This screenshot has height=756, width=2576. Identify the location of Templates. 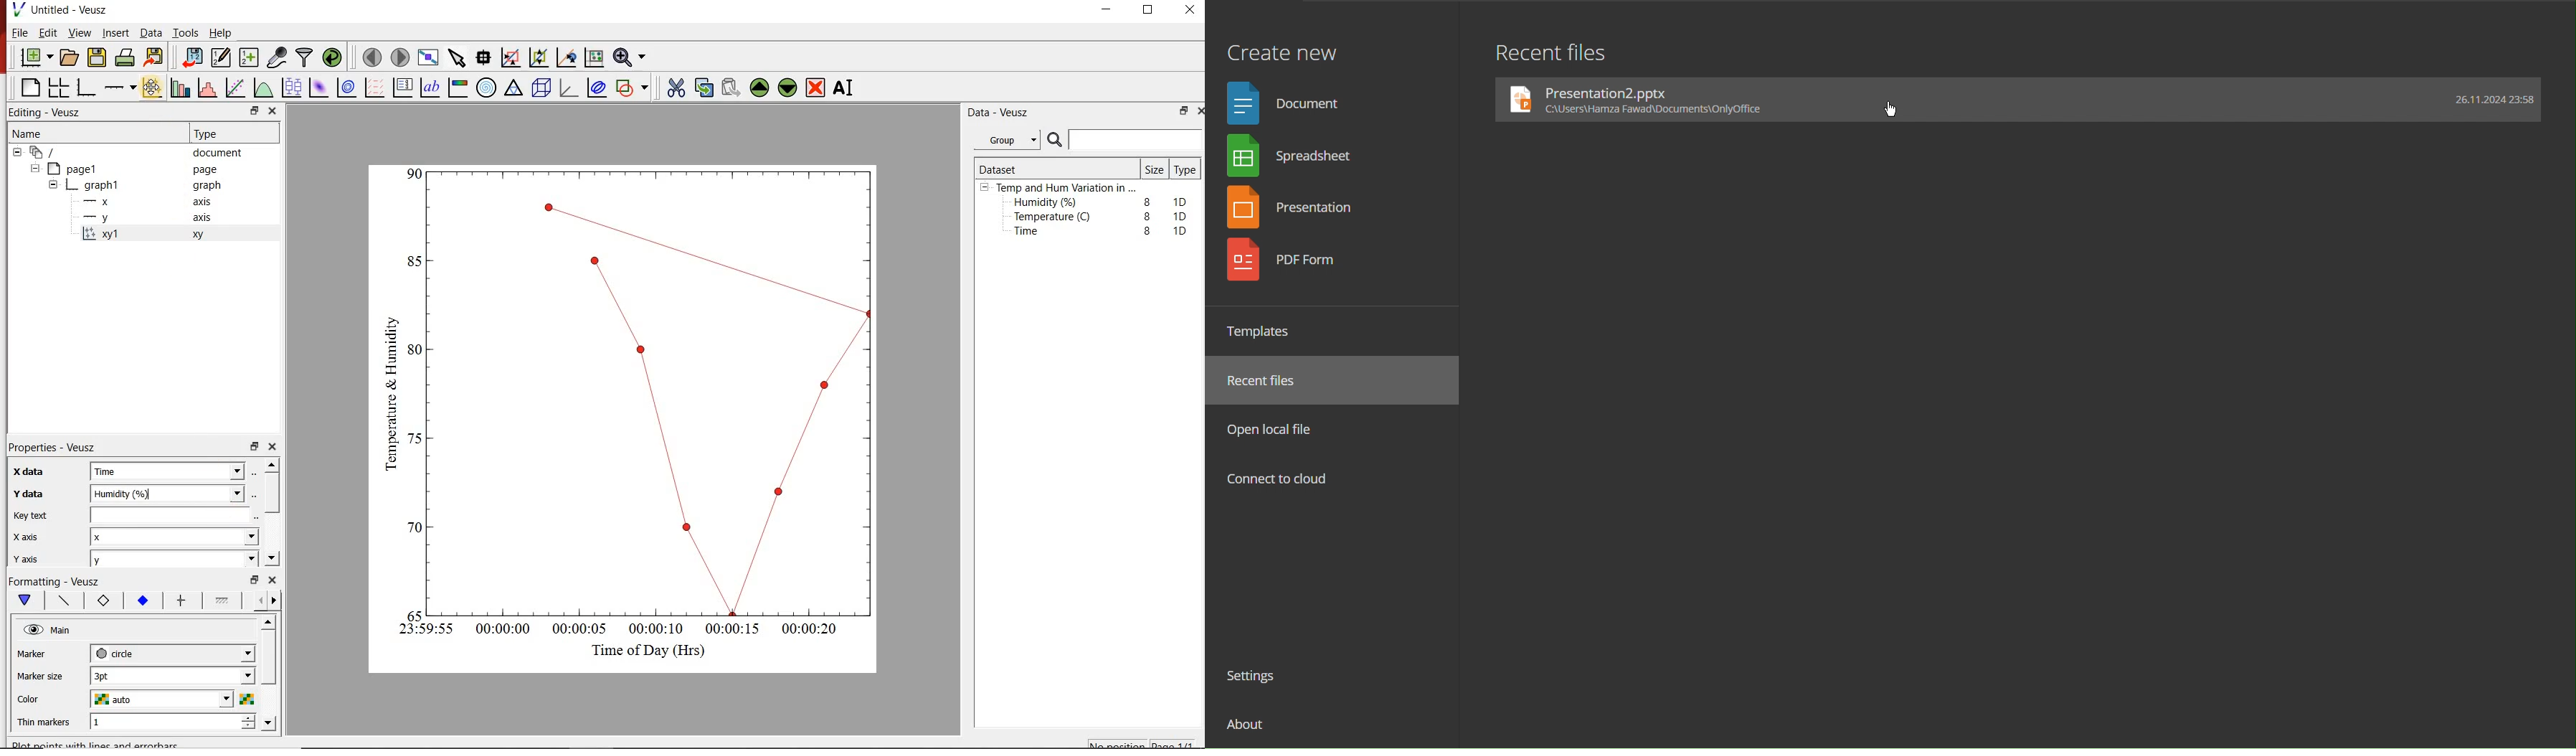
(1265, 331).